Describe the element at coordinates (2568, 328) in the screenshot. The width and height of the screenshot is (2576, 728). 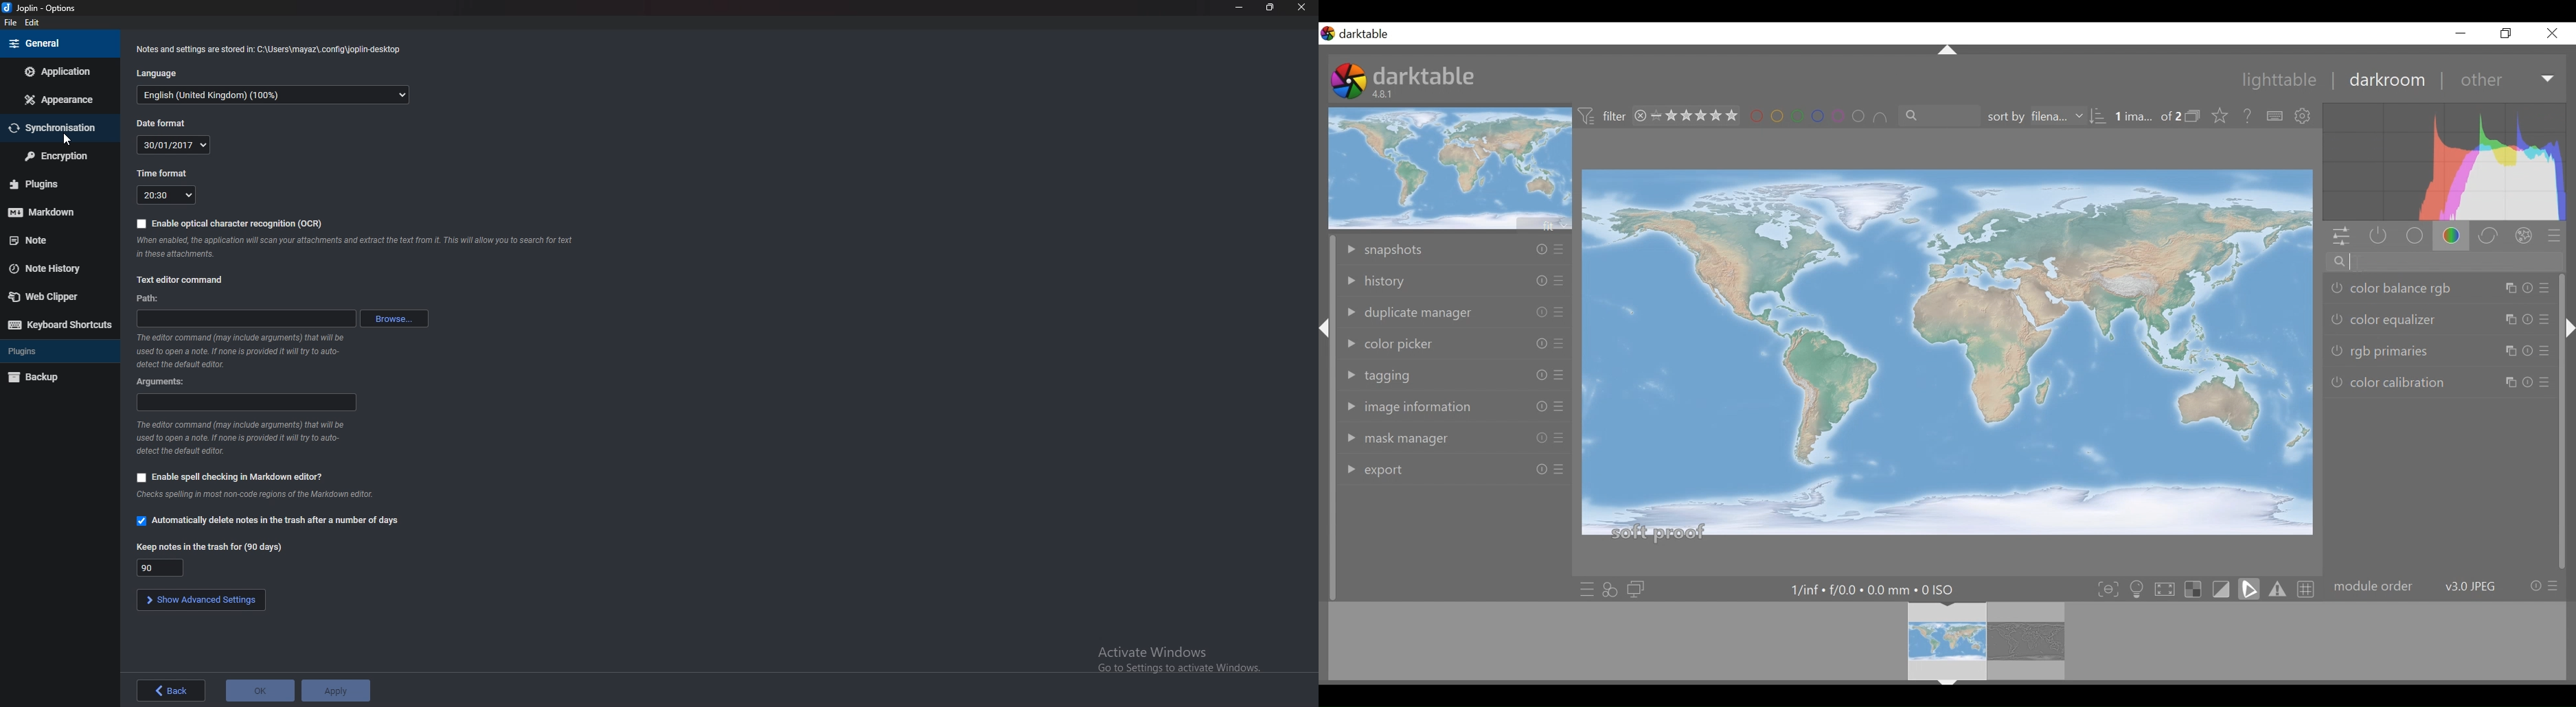
I see `expand/collapse` at that location.